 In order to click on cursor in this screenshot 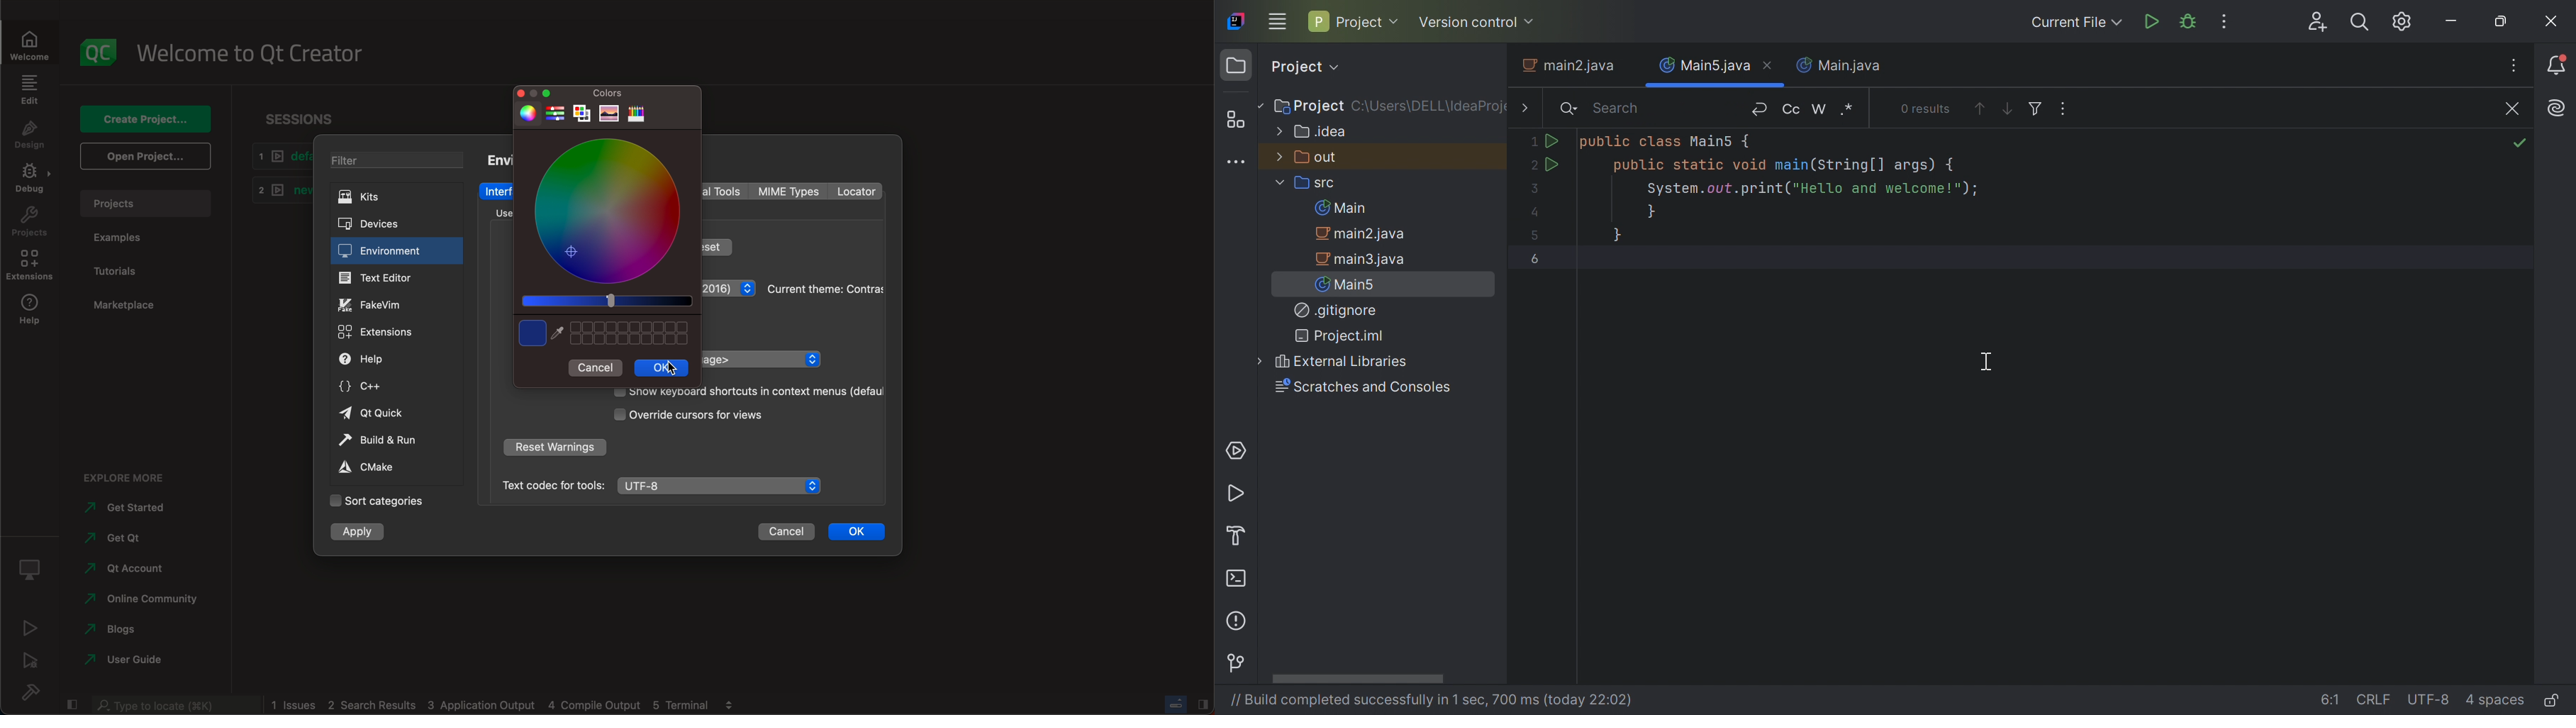, I will do `click(707, 414)`.